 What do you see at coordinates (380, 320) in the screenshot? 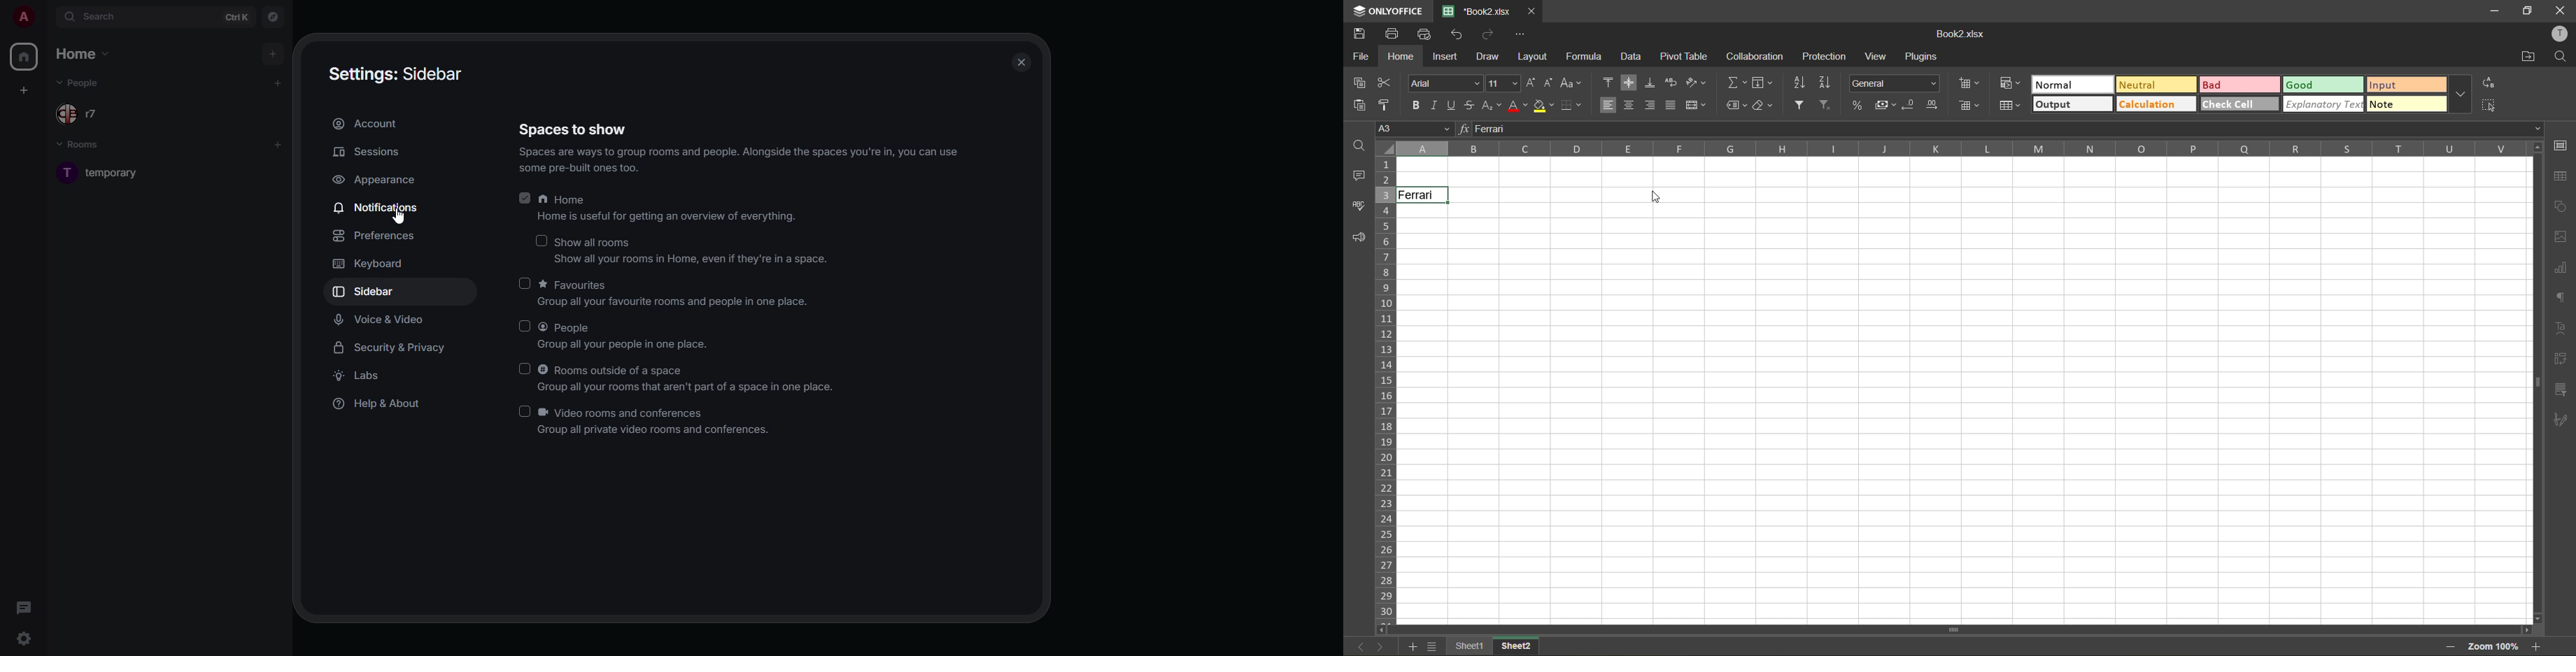
I see `voice & video` at bounding box center [380, 320].